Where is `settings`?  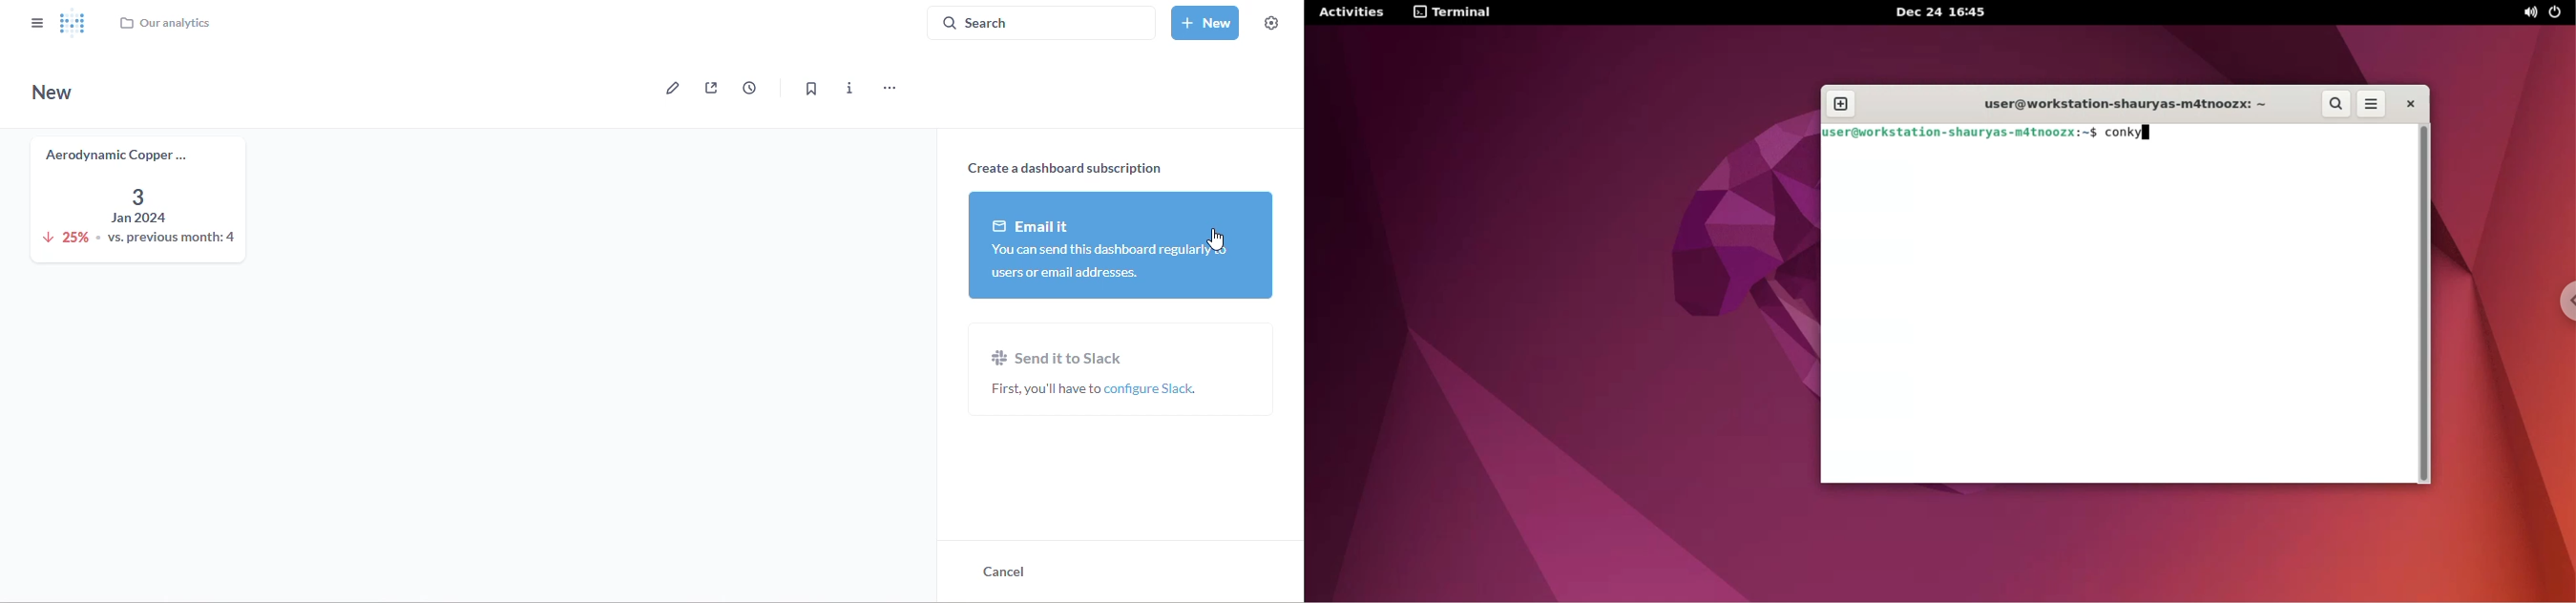 settings is located at coordinates (1271, 23).